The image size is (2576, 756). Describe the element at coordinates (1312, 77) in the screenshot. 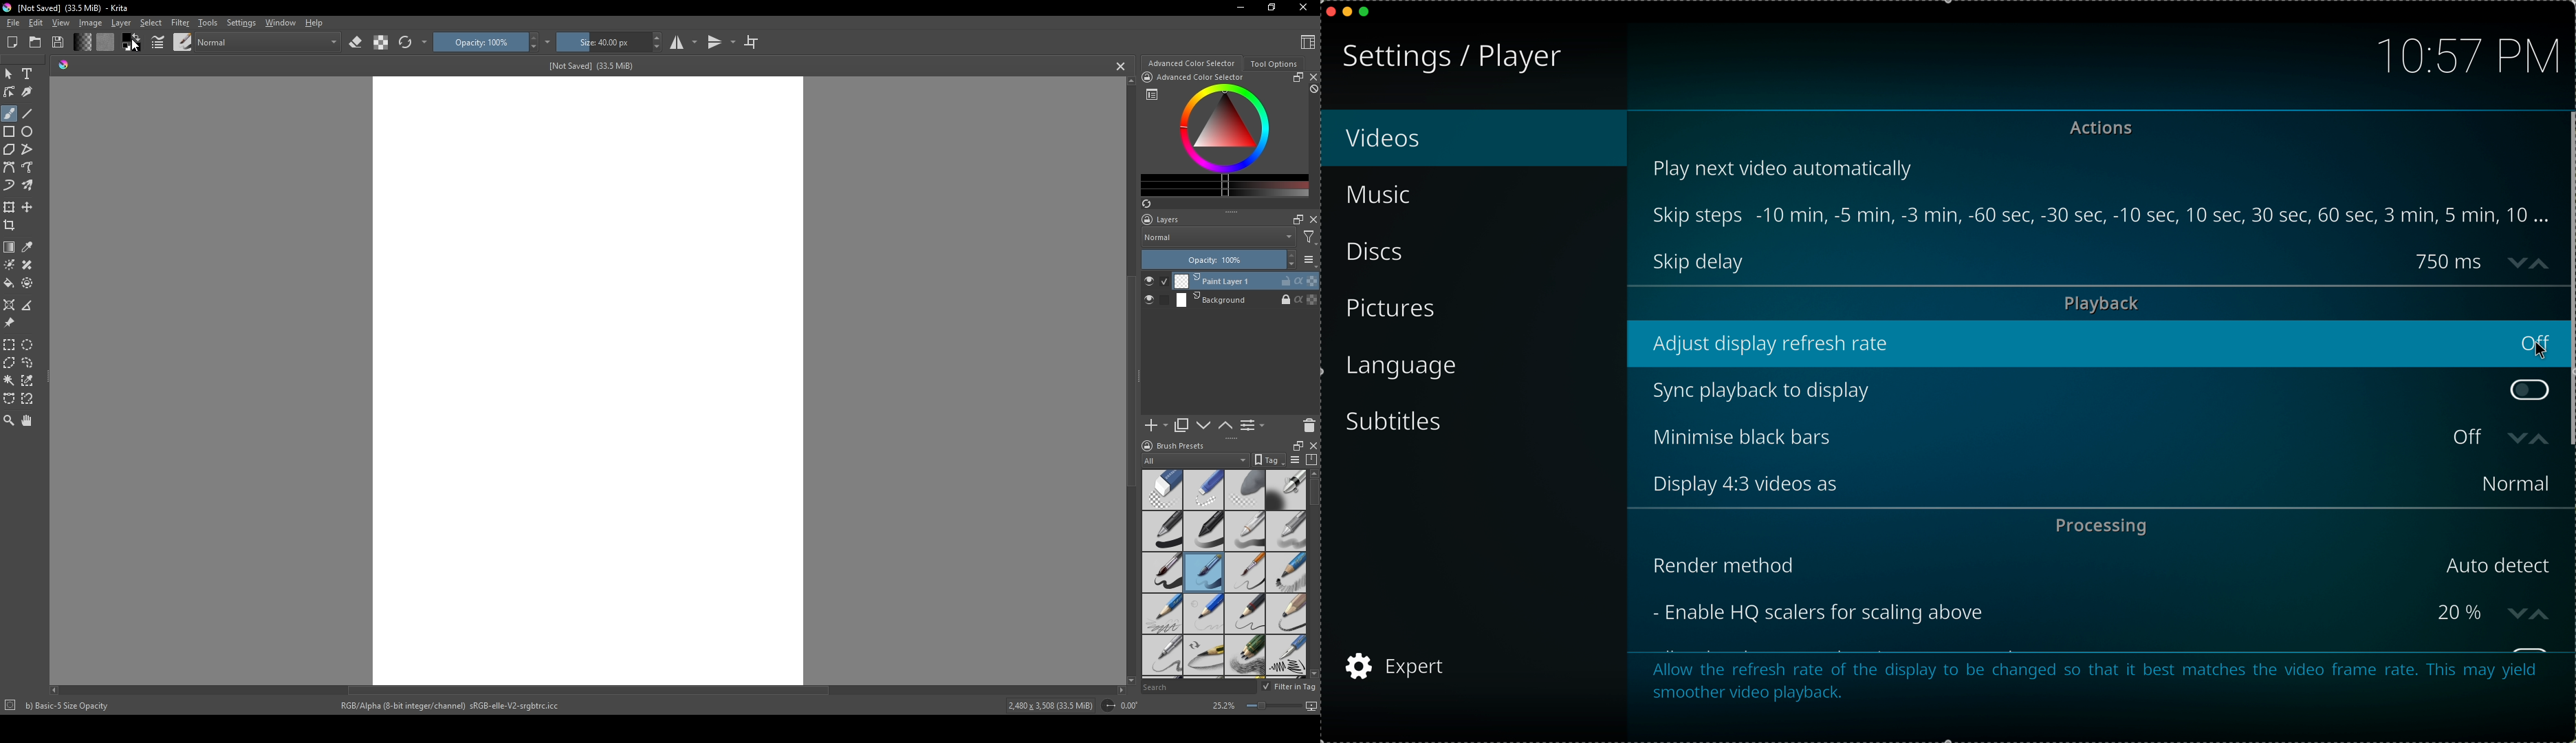

I see `close` at that location.